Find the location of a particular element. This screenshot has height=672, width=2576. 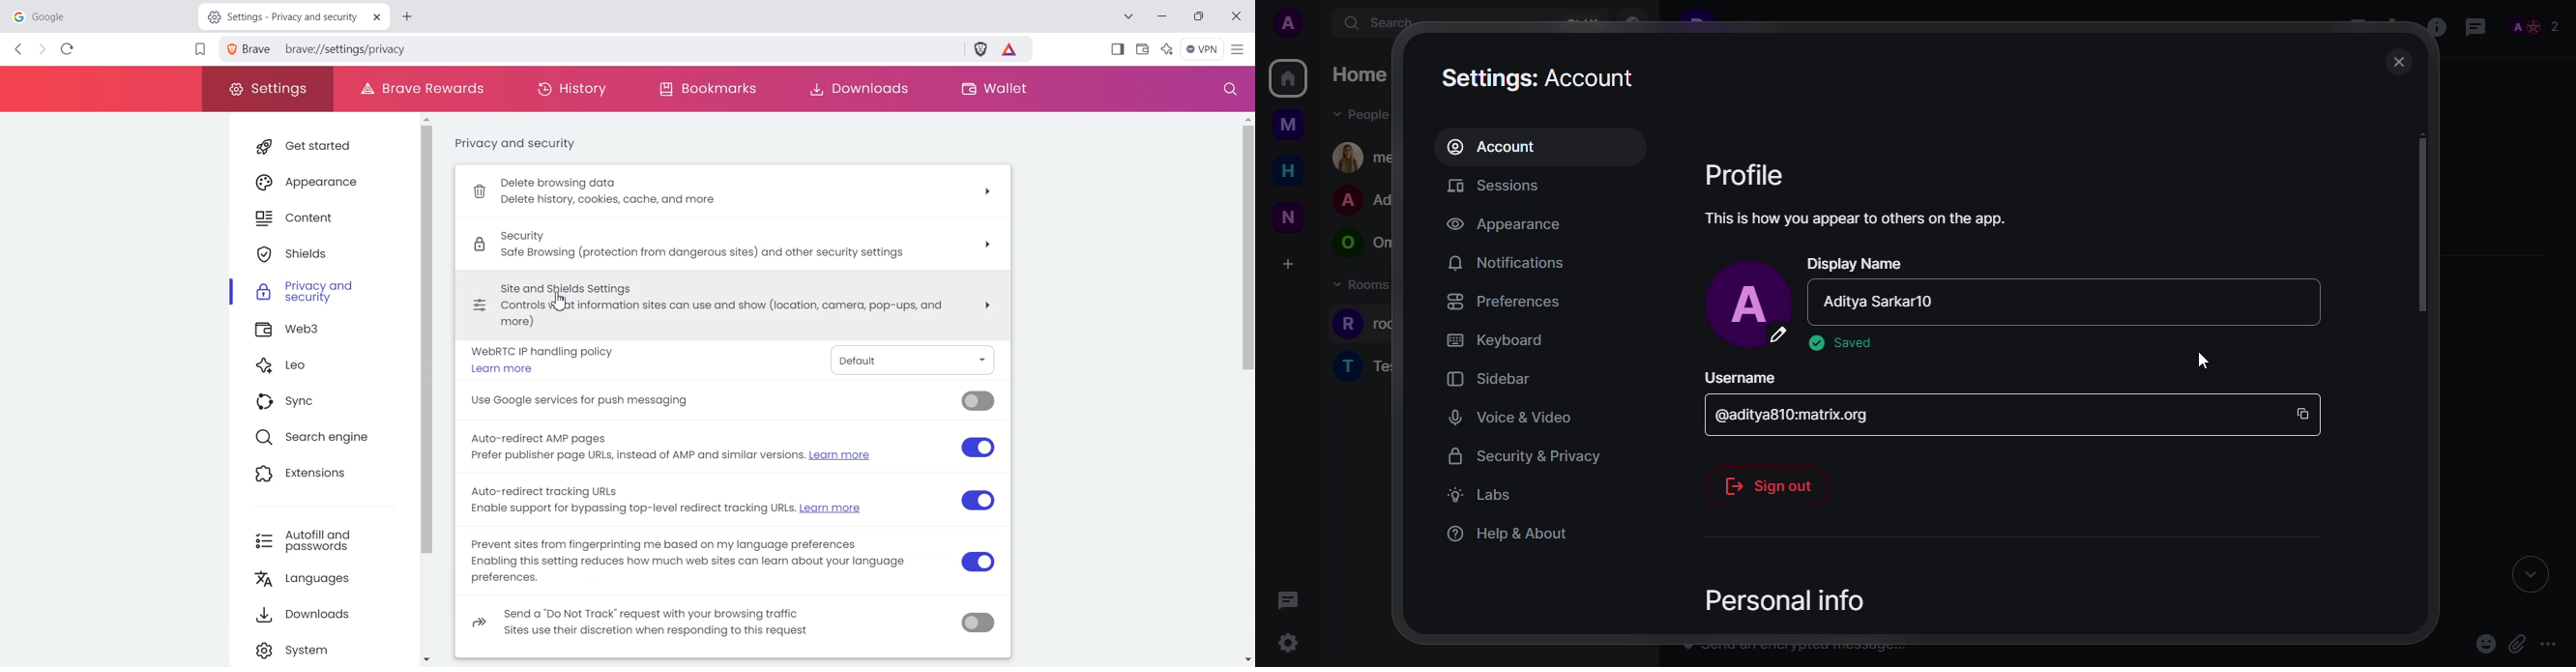

default is located at coordinates (910, 359).